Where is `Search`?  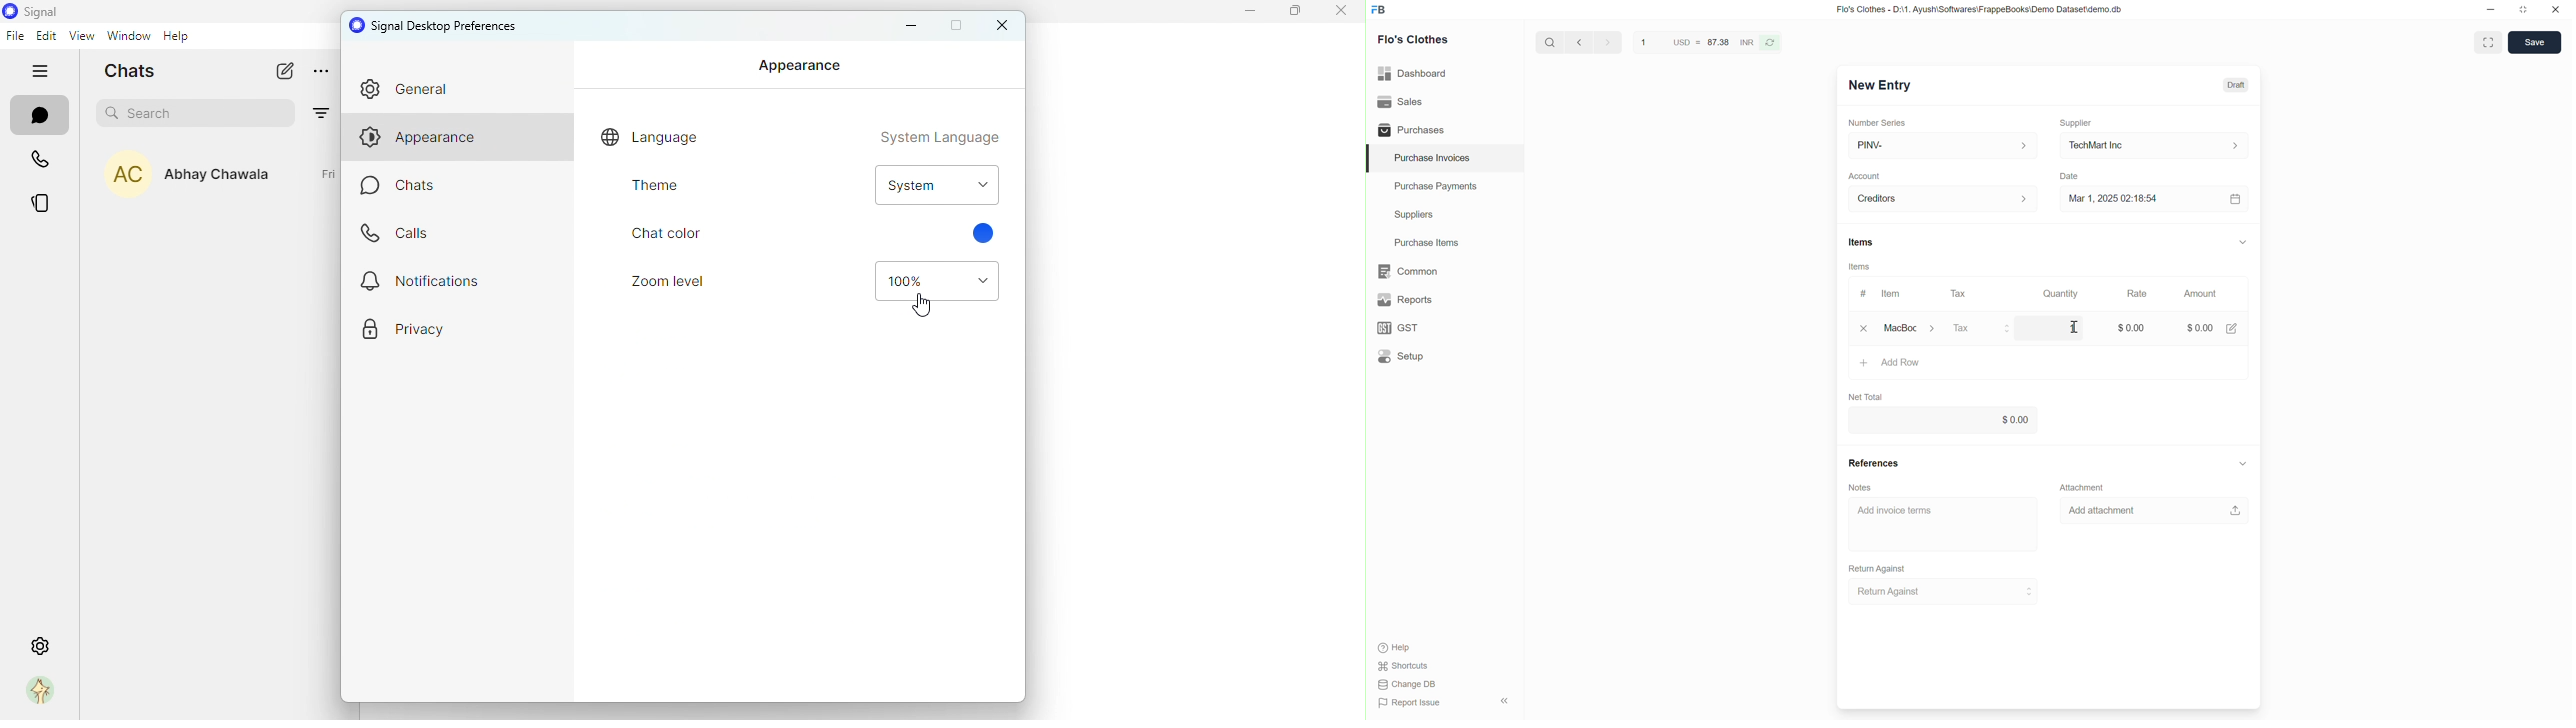 Search is located at coordinates (1550, 42).